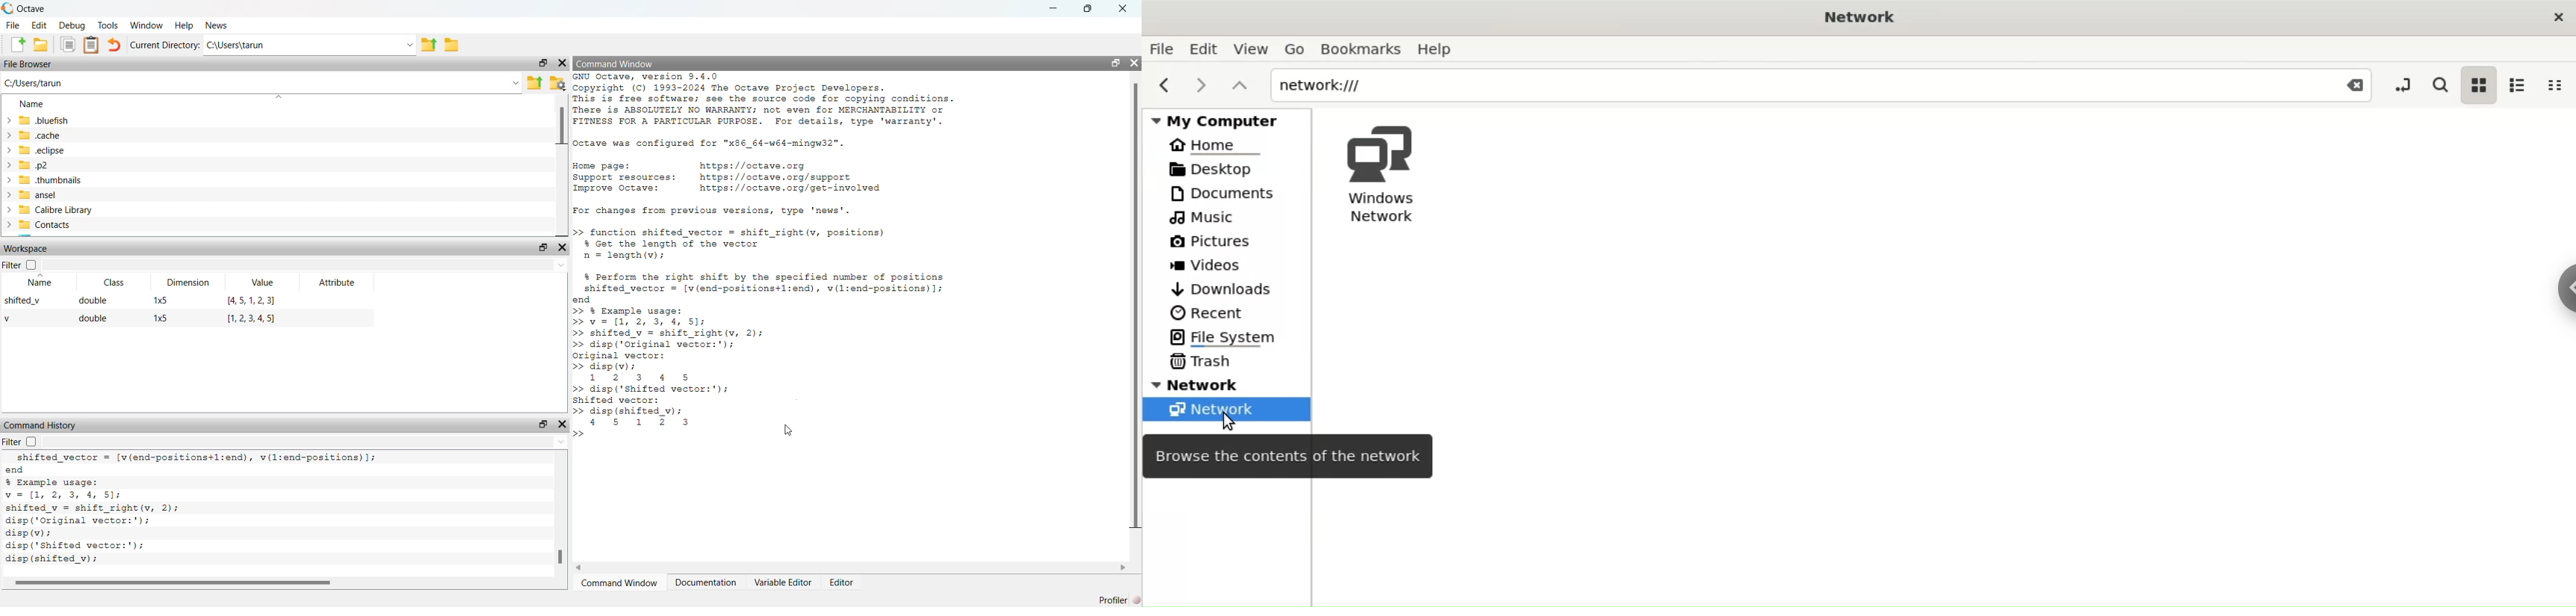  What do you see at coordinates (95, 301) in the screenshot?
I see `double` at bounding box center [95, 301].